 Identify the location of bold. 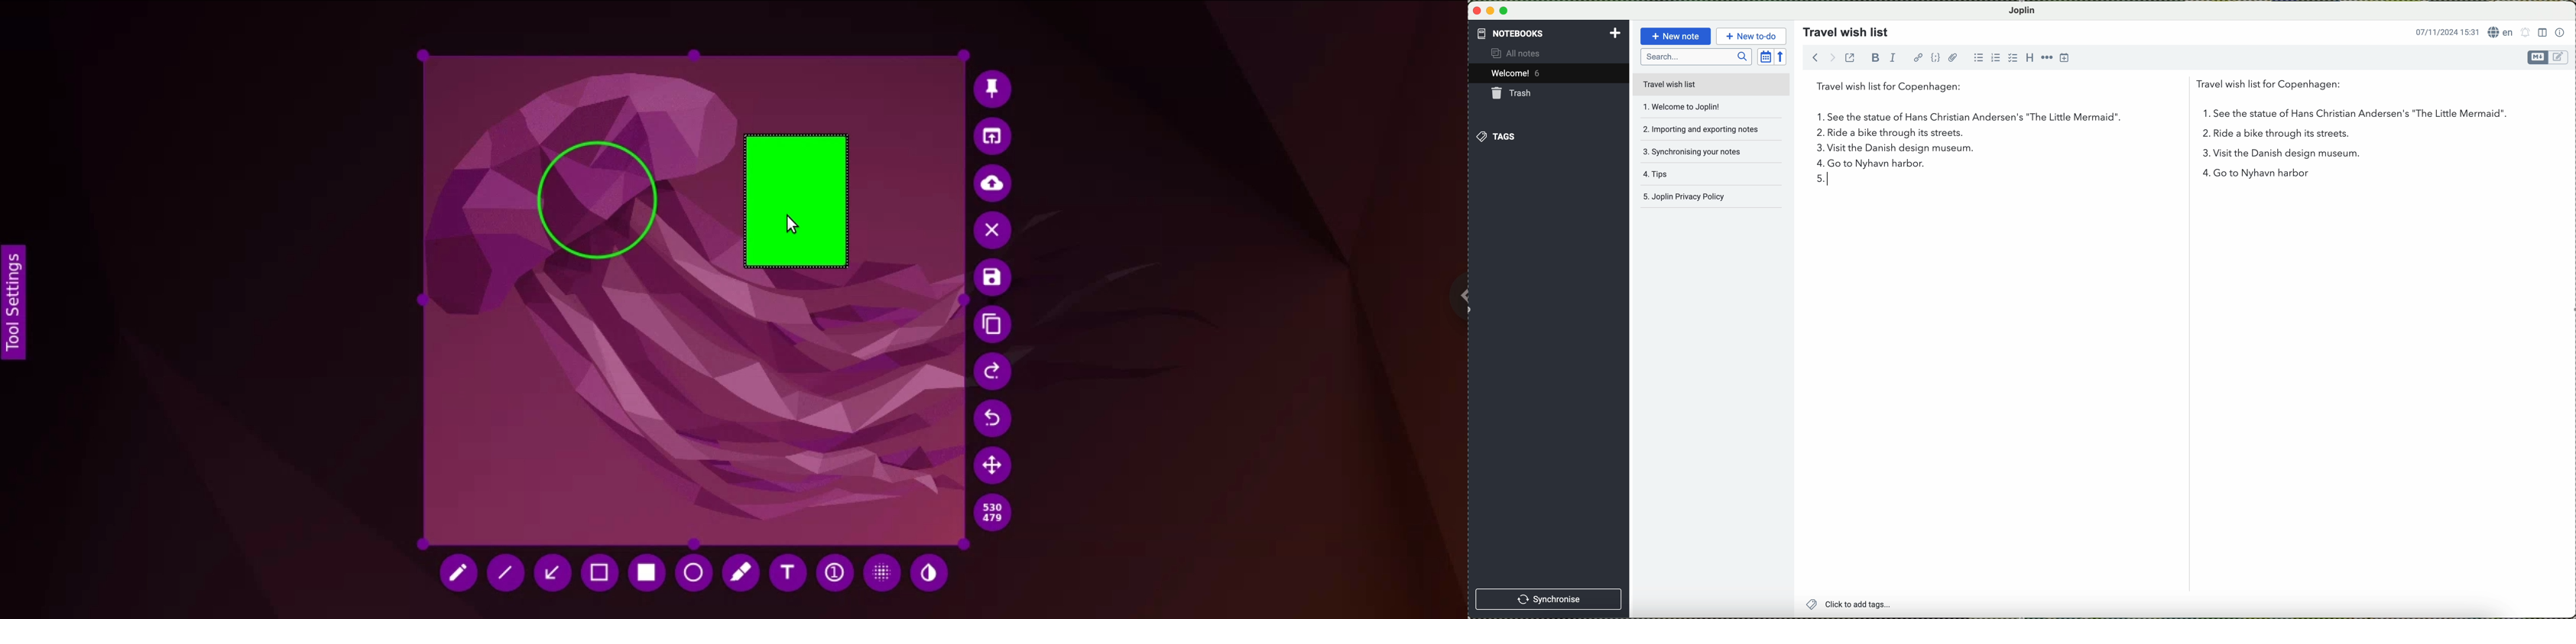
(1876, 57).